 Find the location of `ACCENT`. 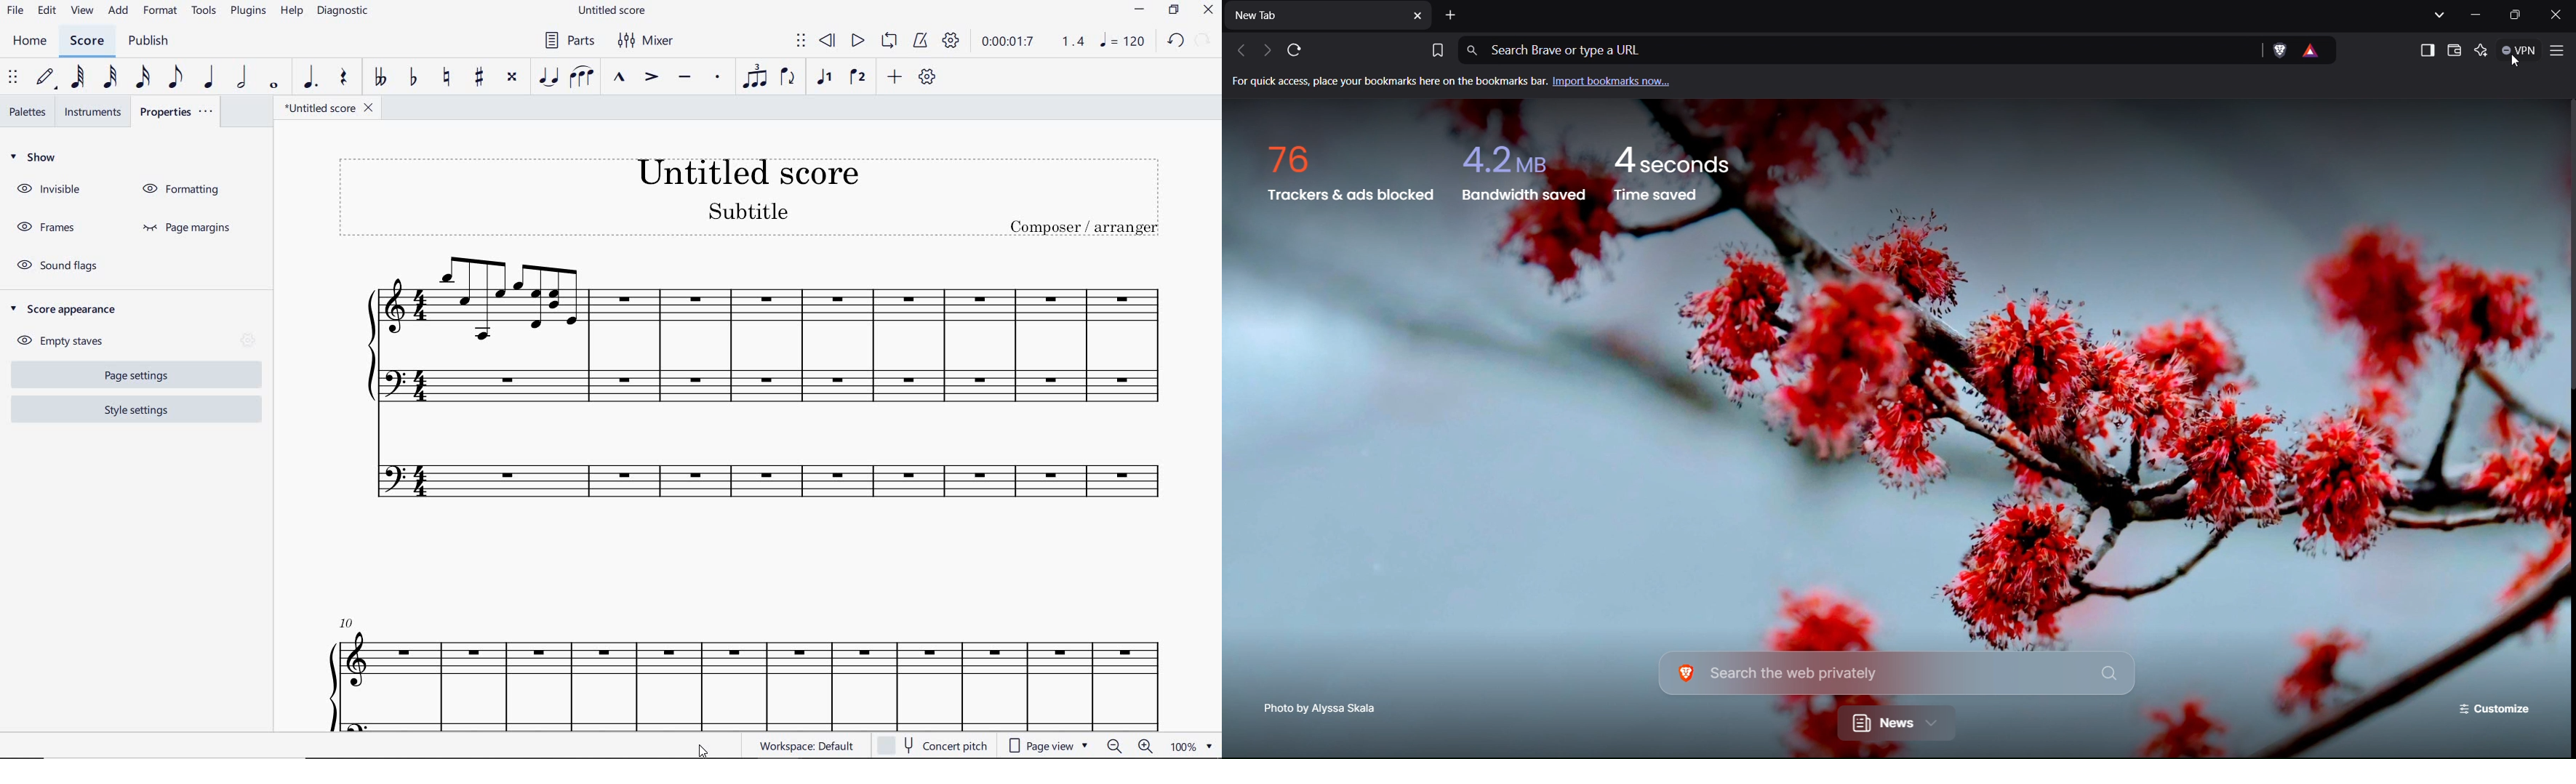

ACCENT is located at coordinates (651, 78).